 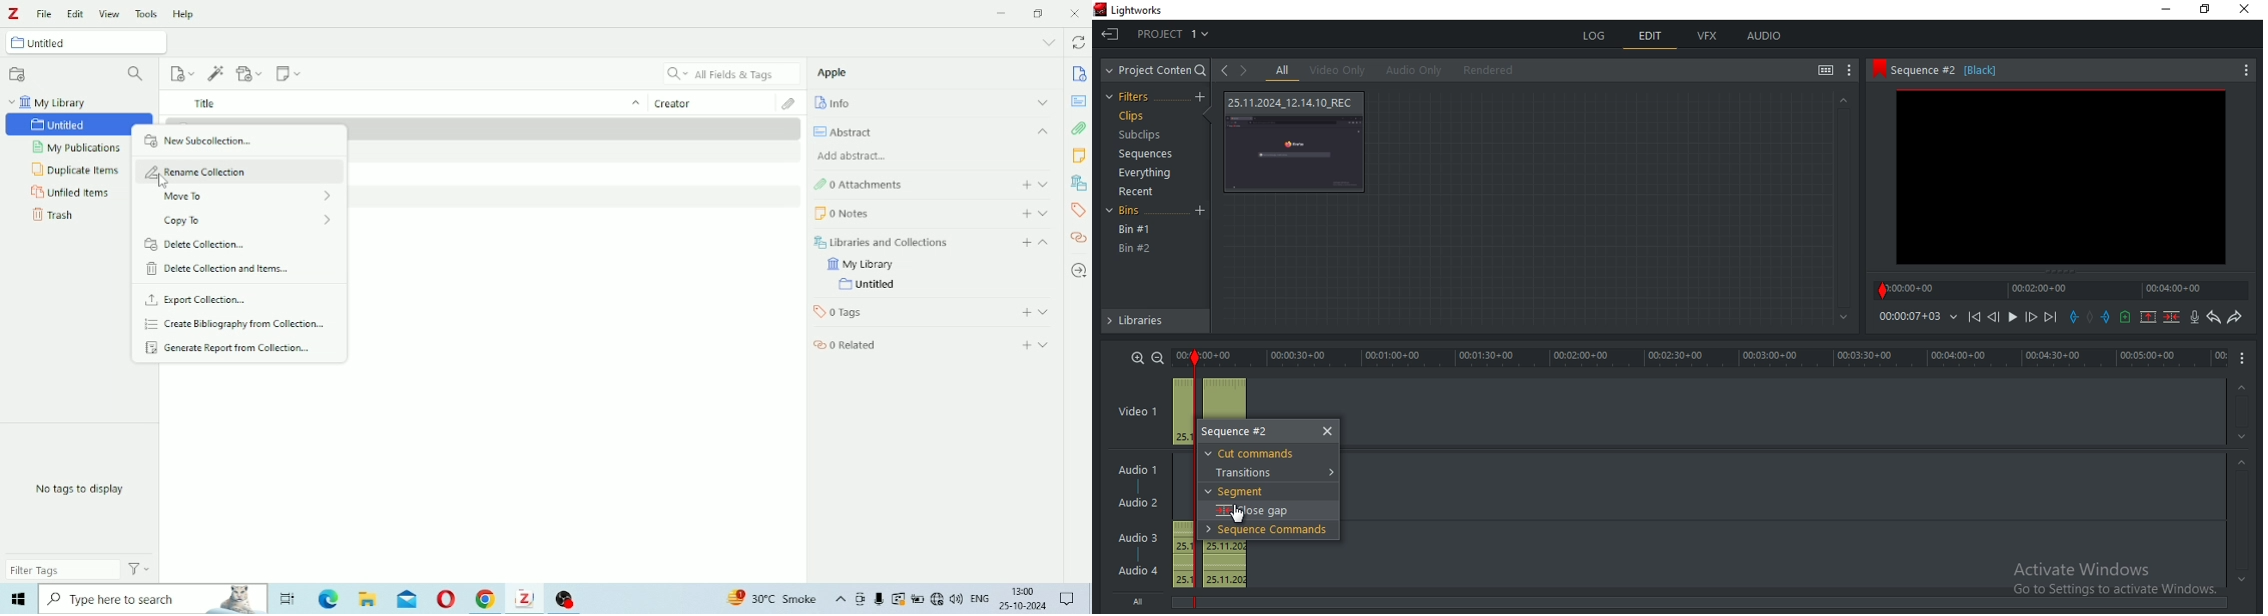 I want to click on Export Collecton..., so click(x=211, y=300).